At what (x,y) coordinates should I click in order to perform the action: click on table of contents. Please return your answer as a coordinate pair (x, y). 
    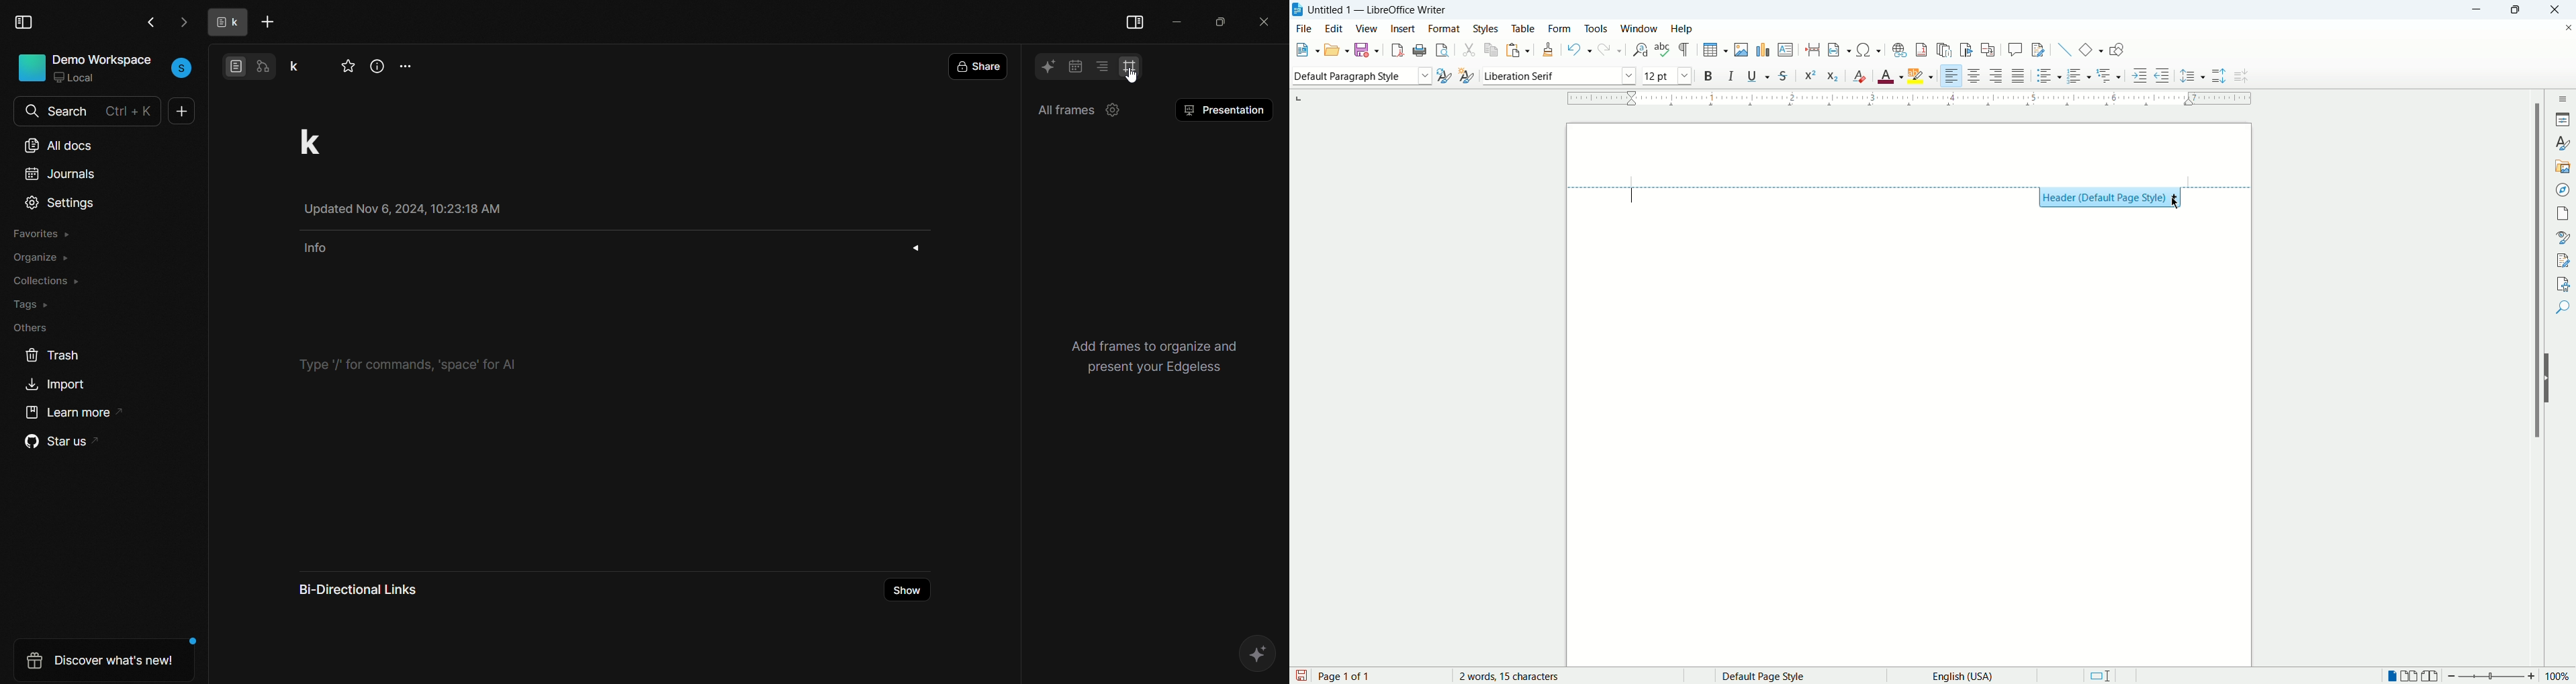
    Looking at the image, I should click on (1103, 65).